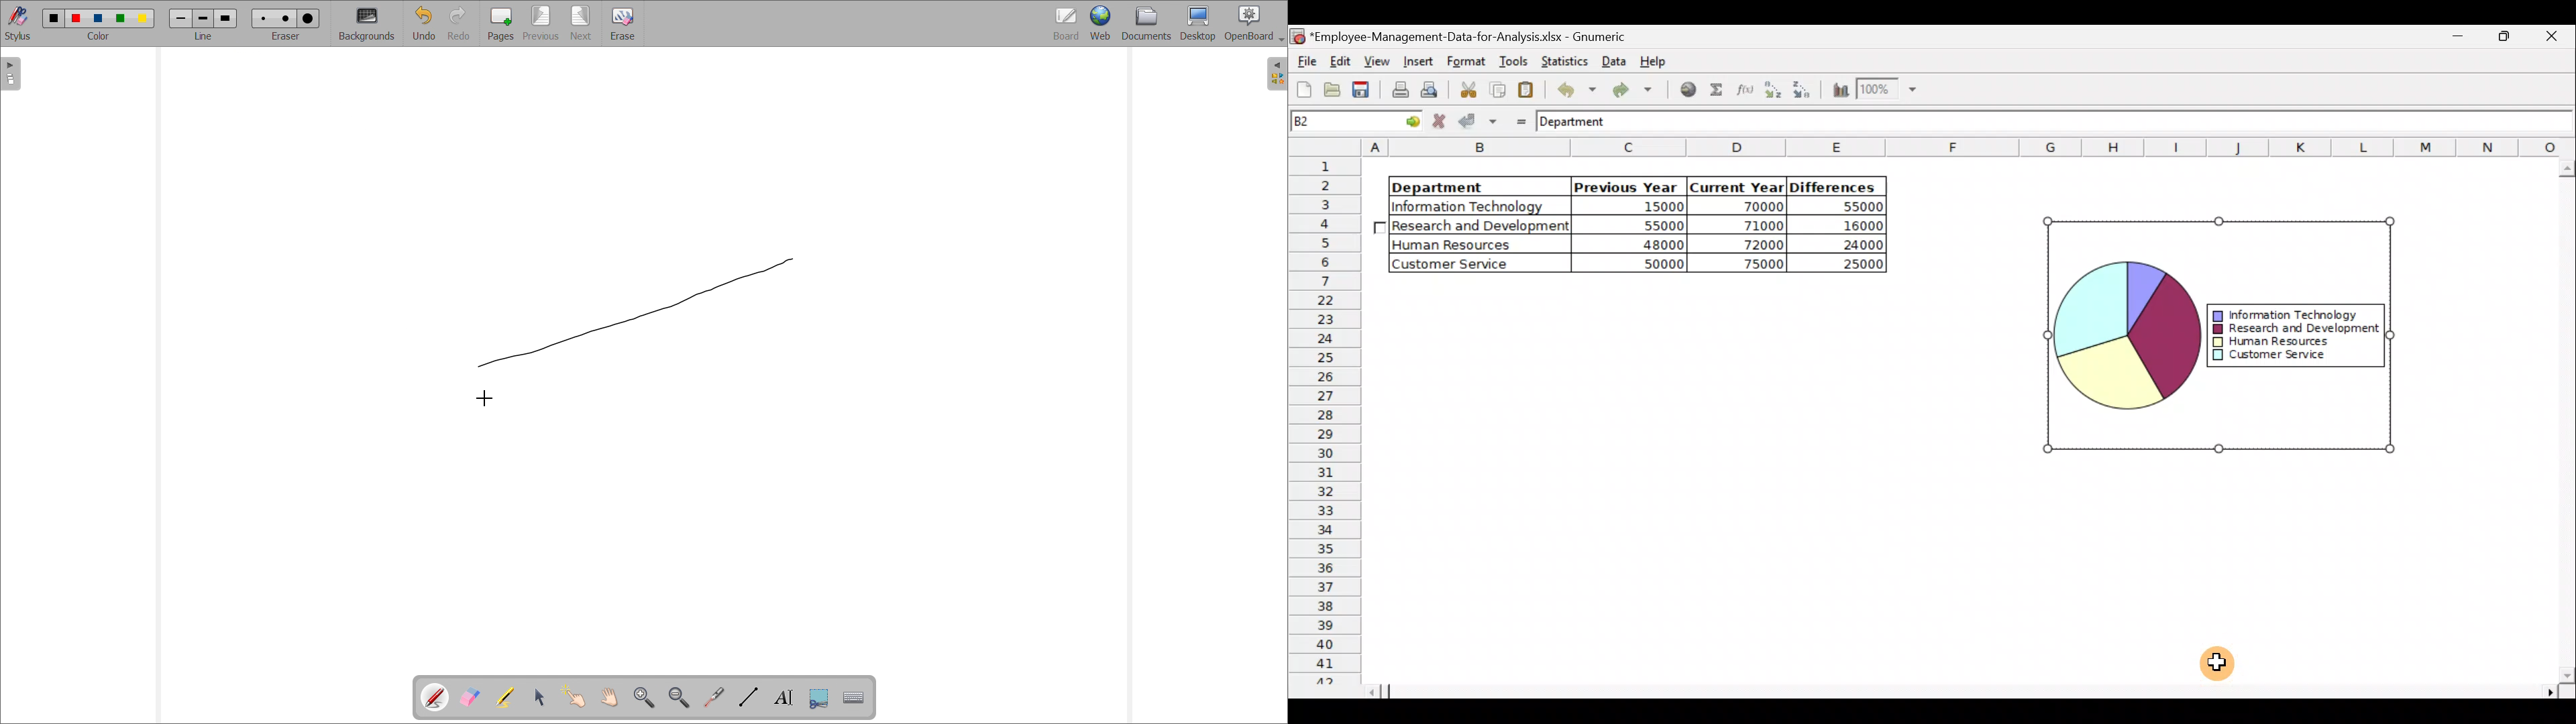 The width and height of the screenshot is (2576, 728). What do you see at coordinates (1574, 89) in the screenshot?
I see `Undo last action` at bounding box center [1574, 89].